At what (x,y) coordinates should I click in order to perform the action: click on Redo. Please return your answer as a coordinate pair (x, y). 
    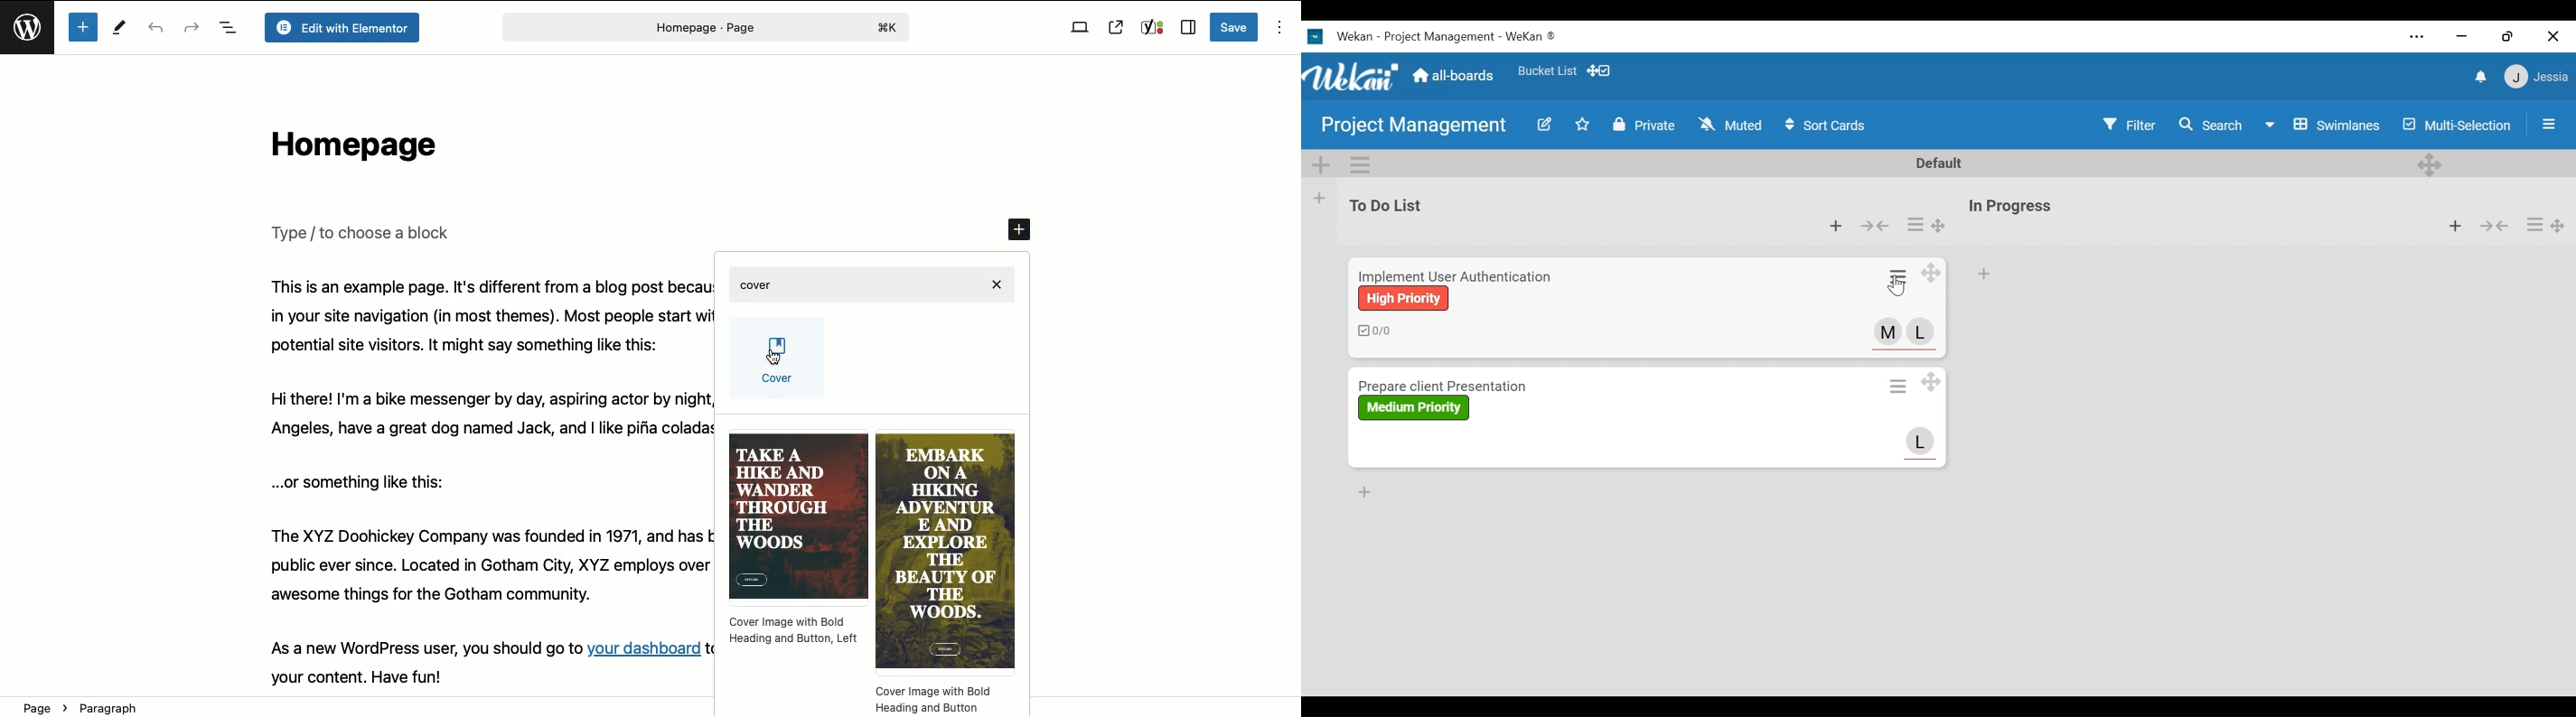
    Looking at the image, I should click on (192, 26).